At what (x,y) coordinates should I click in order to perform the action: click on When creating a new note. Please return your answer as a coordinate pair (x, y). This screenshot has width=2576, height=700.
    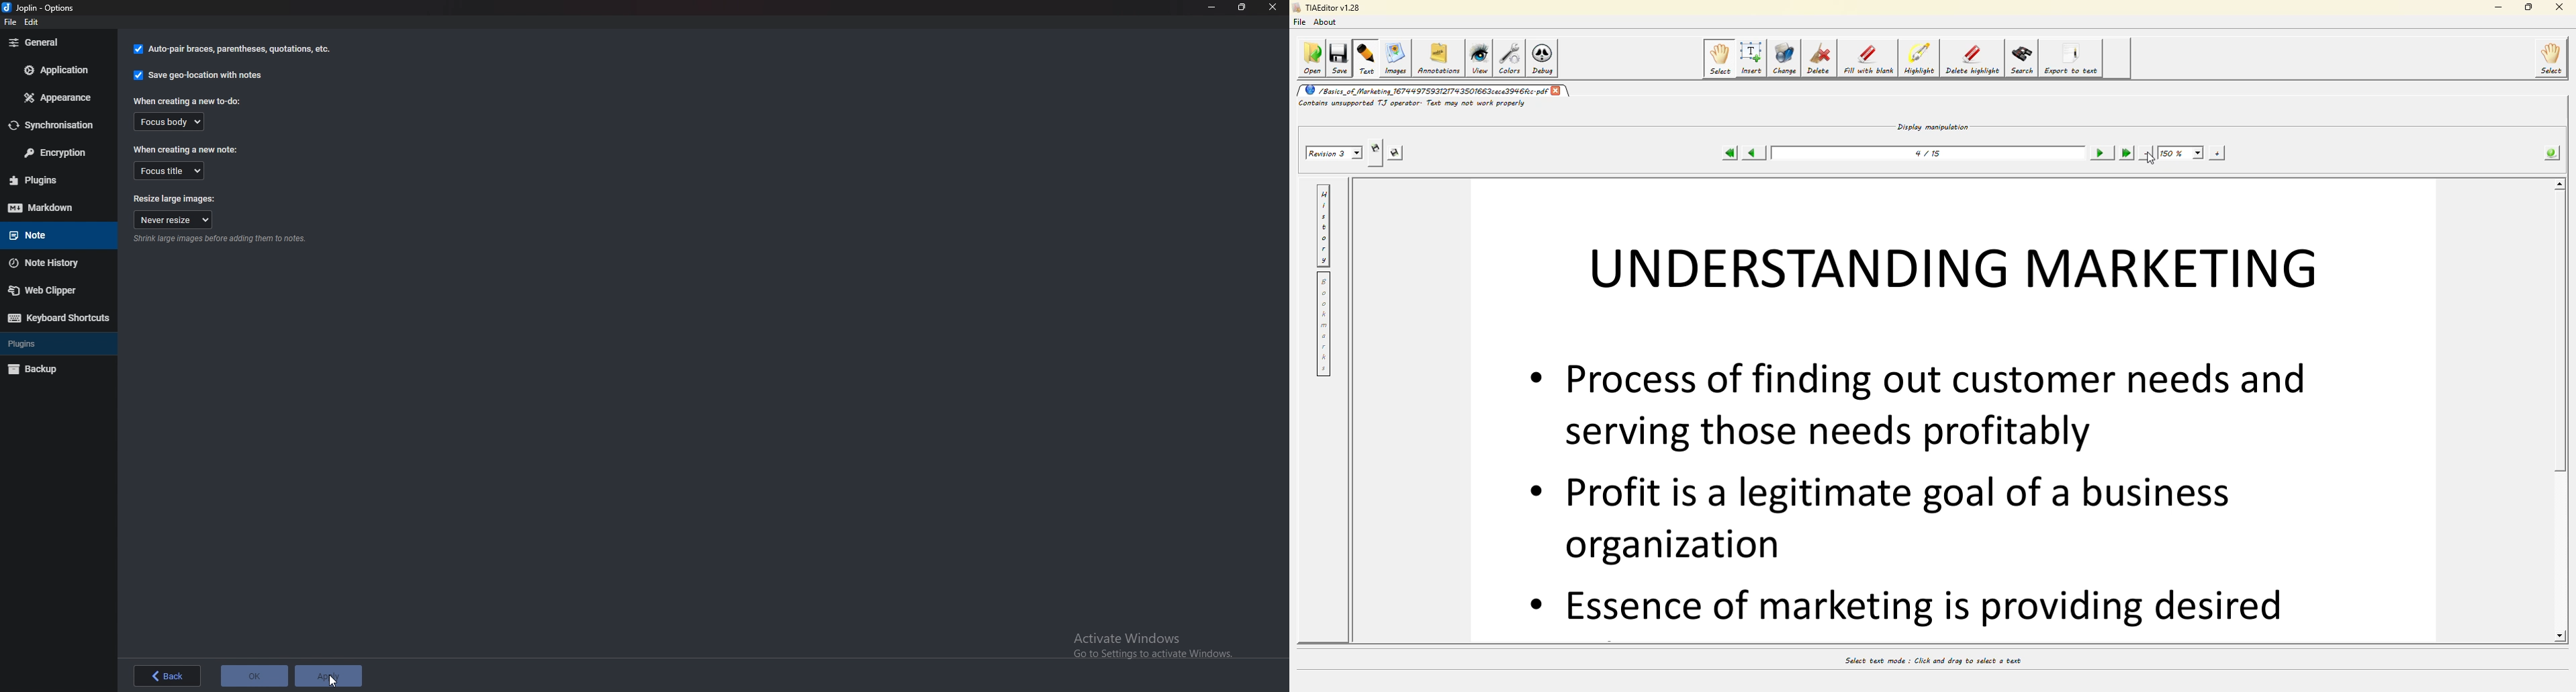
    Looking at the image, I should click on (187, 149).